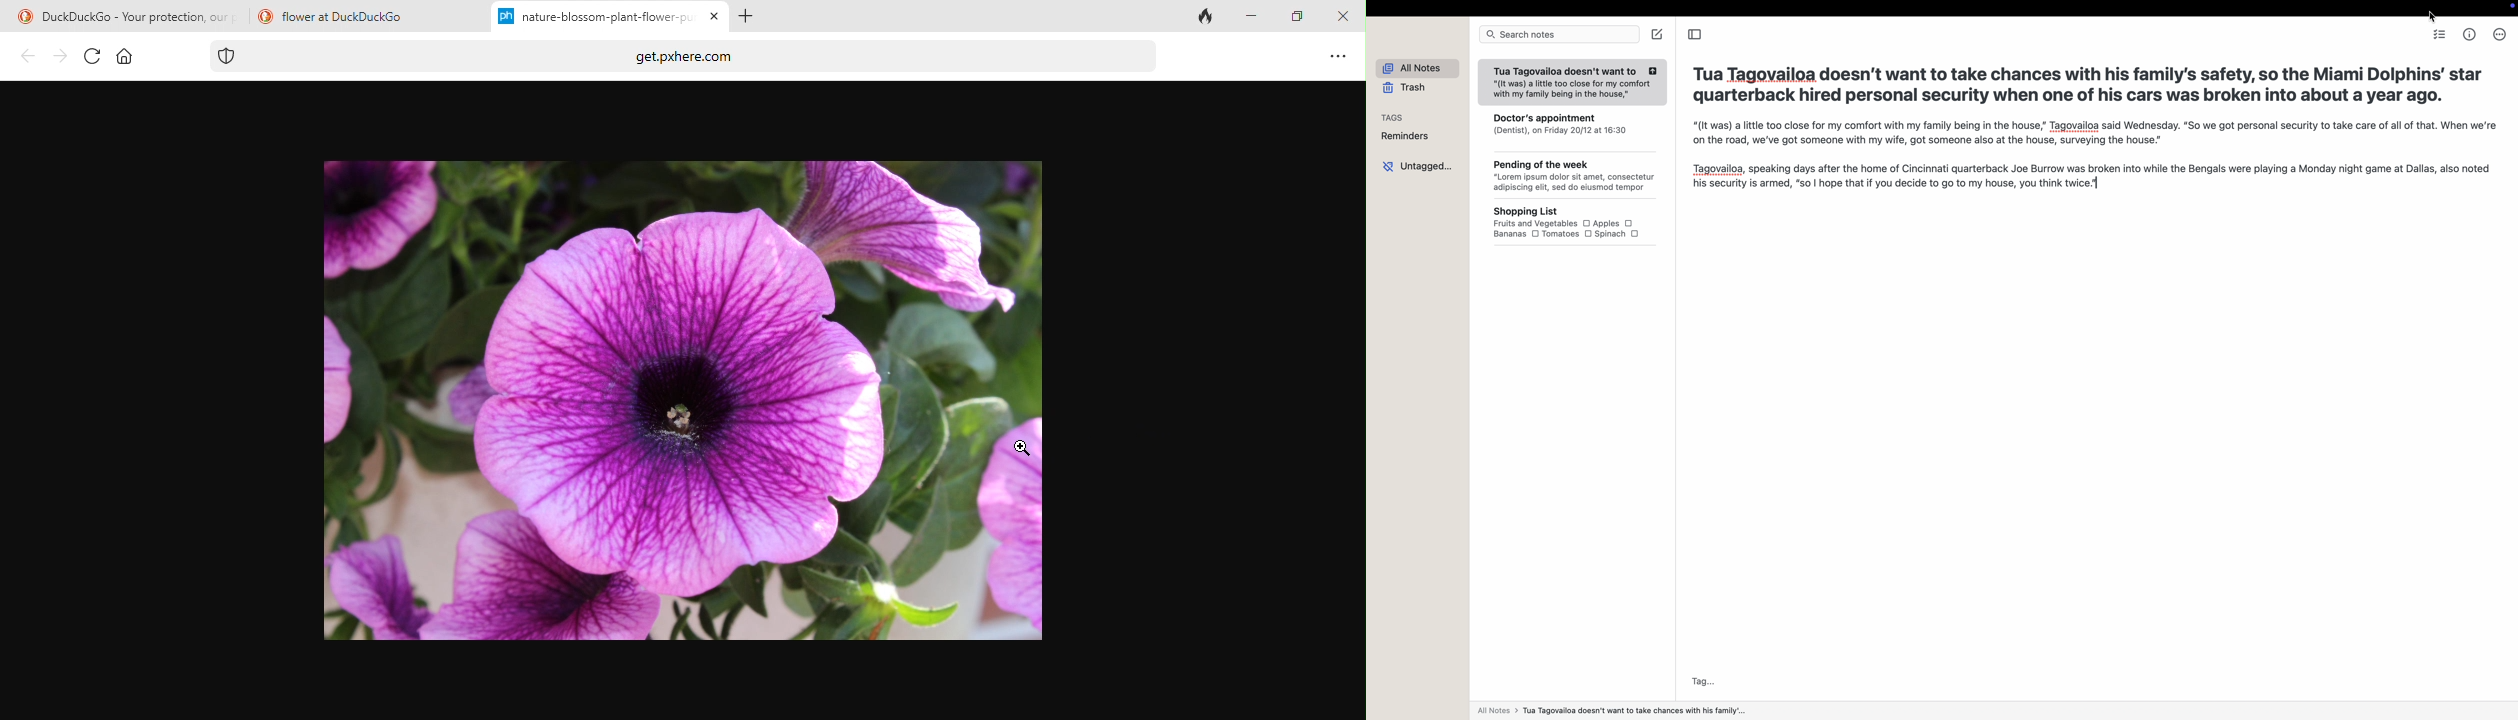 The image size is (2520, 728). I want to click on Pending of the week
“Lorem ipsum dolor sit amet, consectetur
adipiscing elit, sed do eiusmod tempor, so click(1575, 177).